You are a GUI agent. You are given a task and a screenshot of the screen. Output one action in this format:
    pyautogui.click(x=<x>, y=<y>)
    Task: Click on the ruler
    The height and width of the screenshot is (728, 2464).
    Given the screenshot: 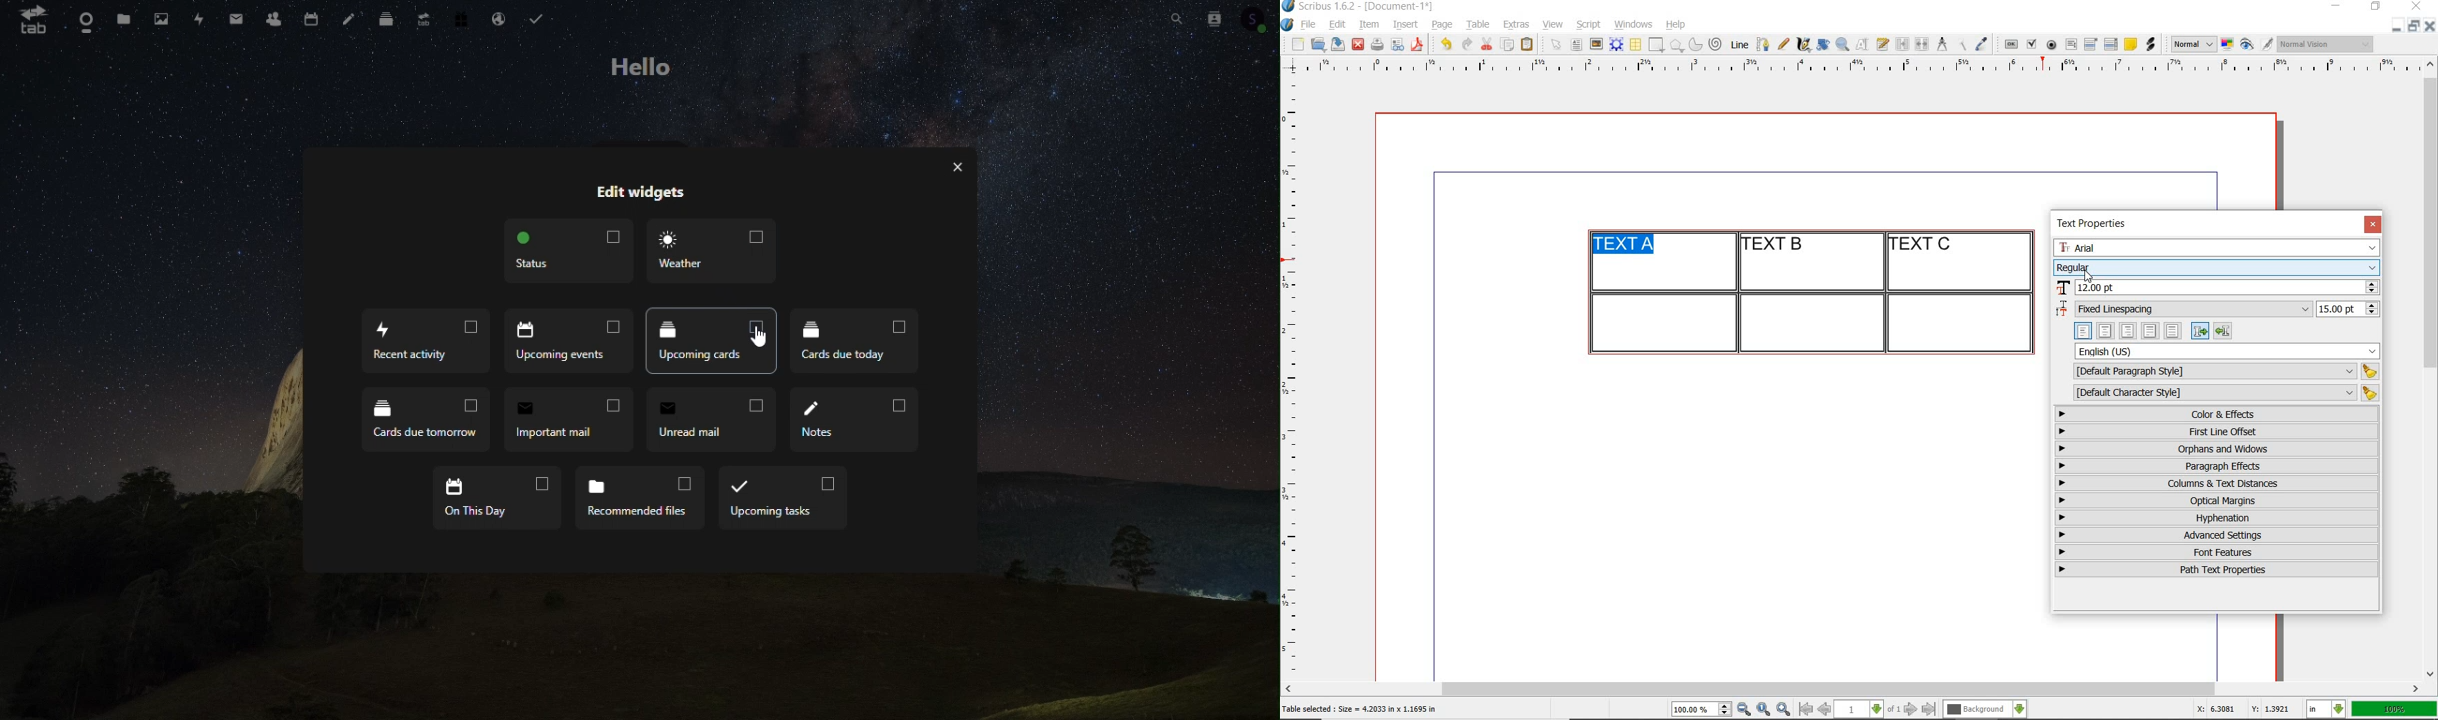 What is the action you would take?
    pyautogui.click(x=1868, y=67)
    